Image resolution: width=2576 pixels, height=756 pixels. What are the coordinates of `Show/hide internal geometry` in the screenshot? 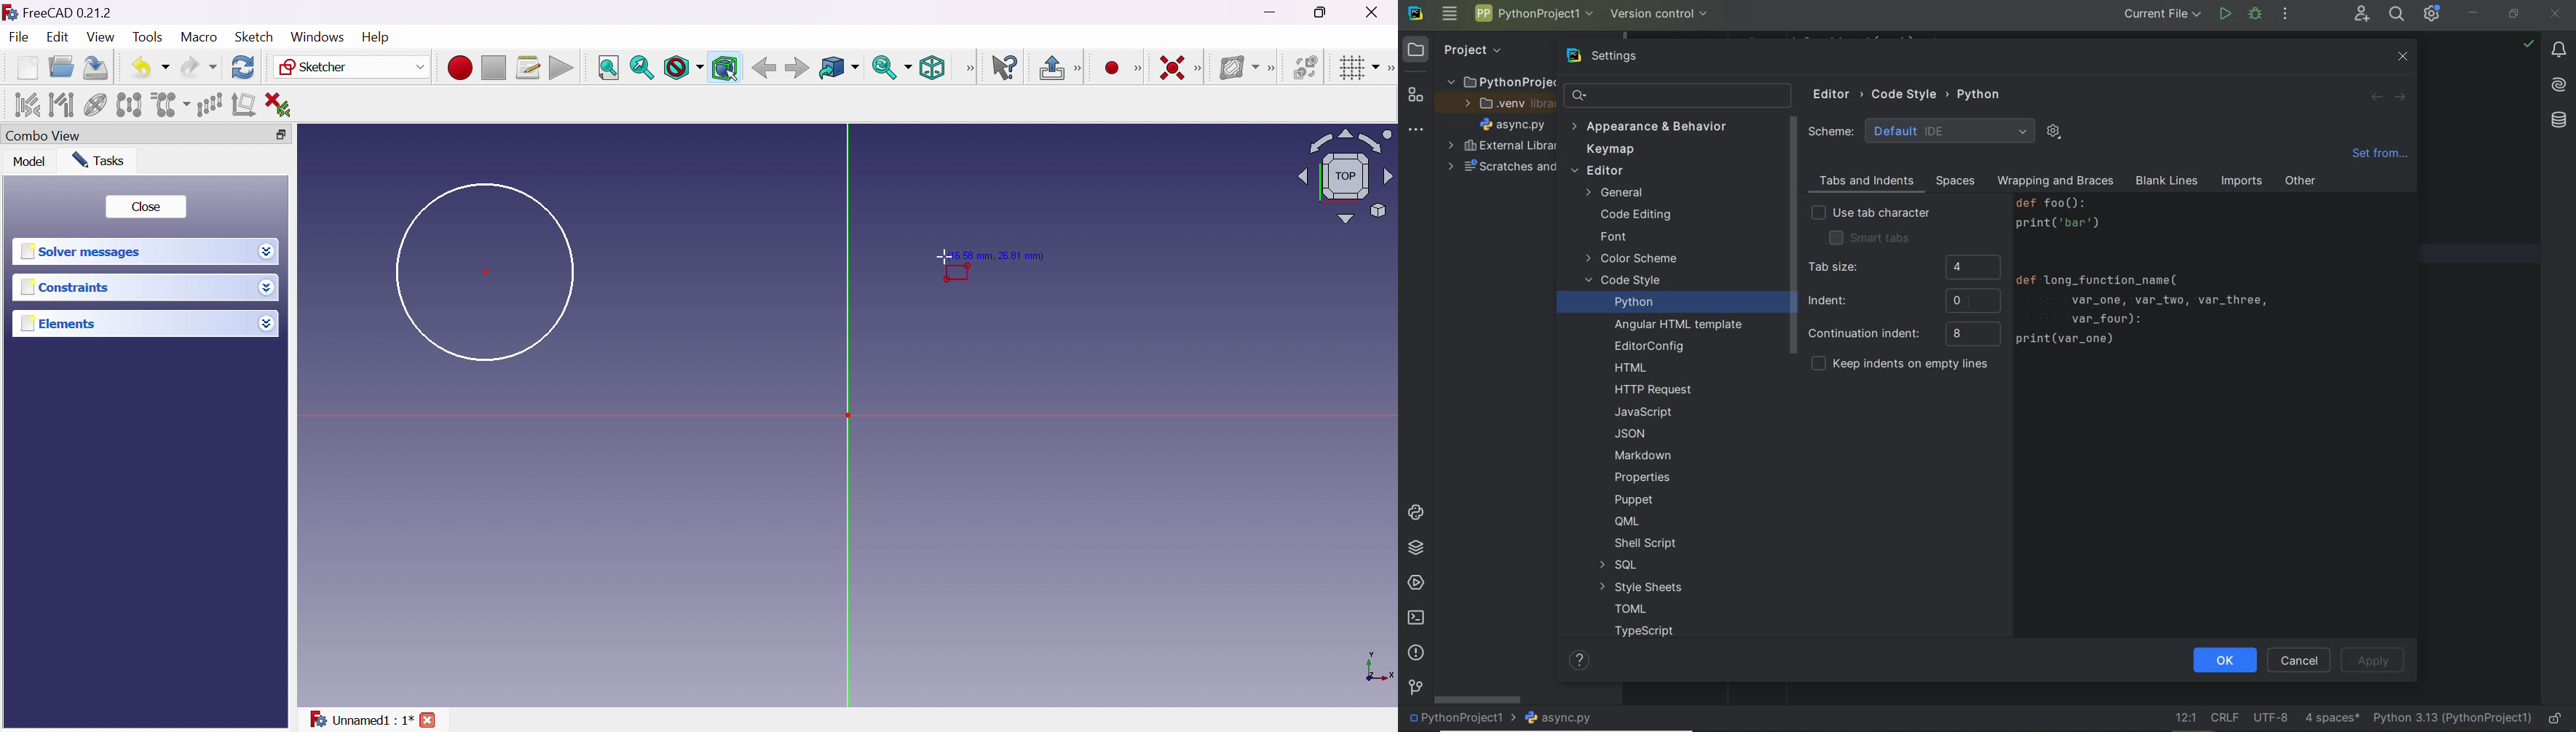 It's located at (97, 106).